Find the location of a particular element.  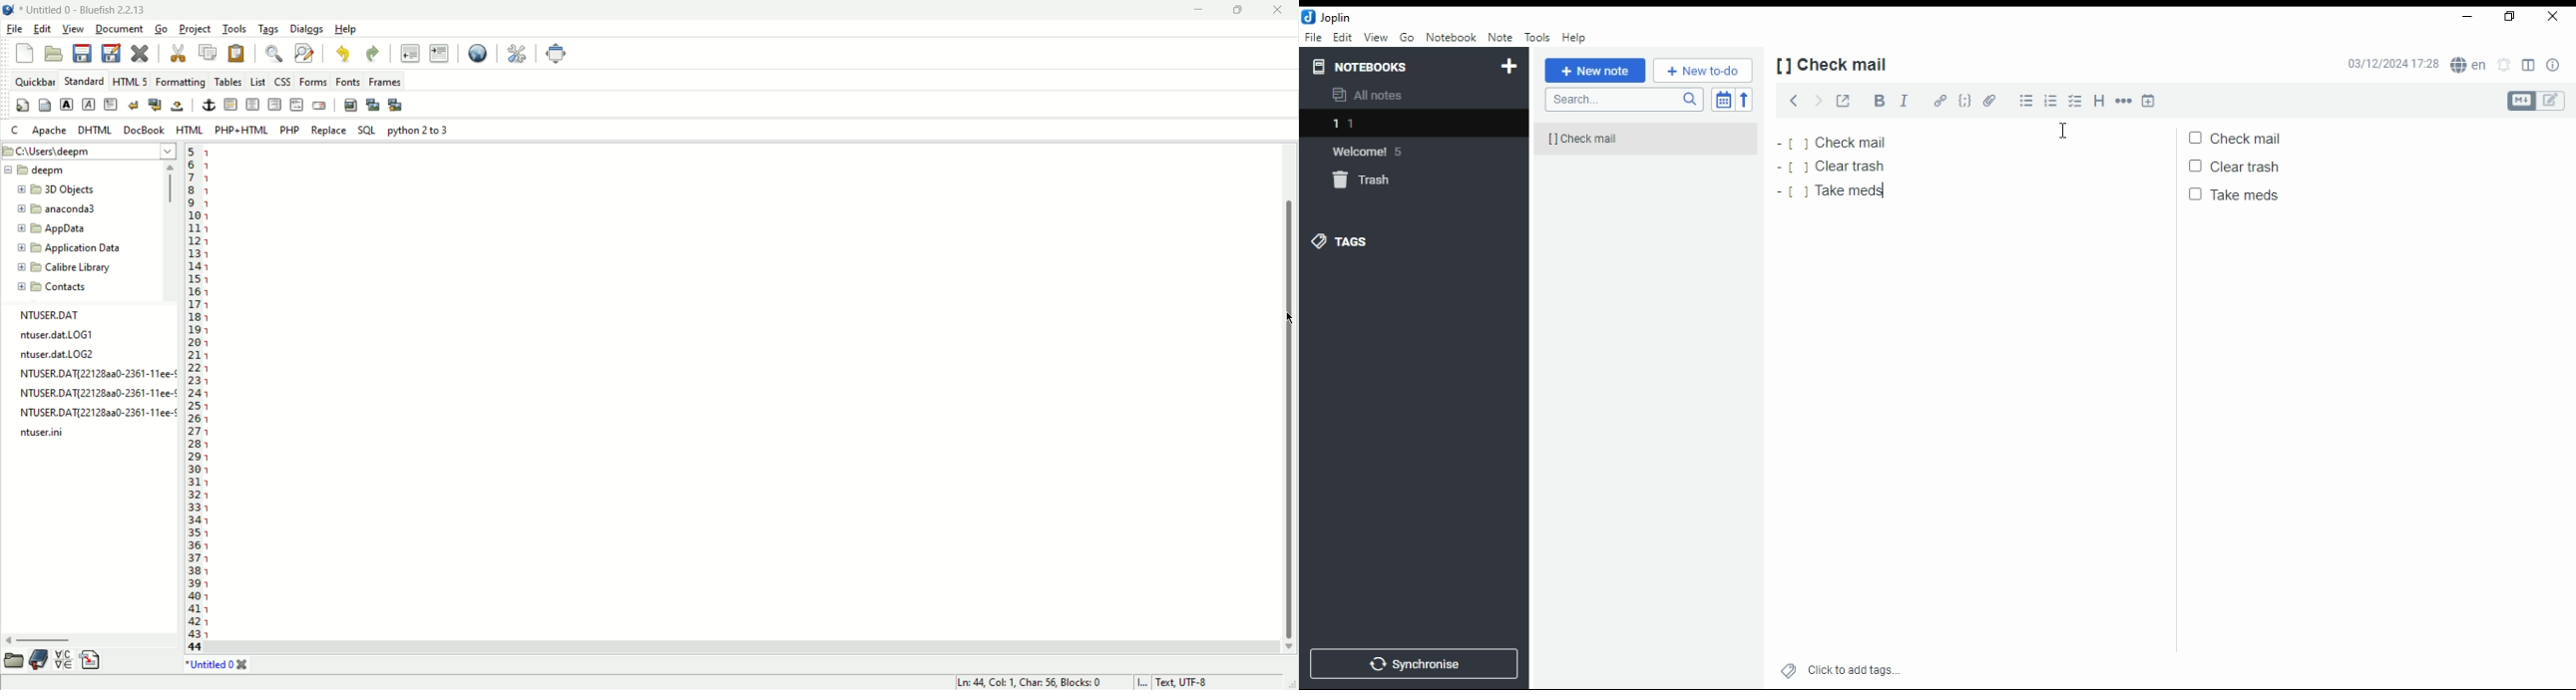

HTML comment is located at coordinates (296, 104).